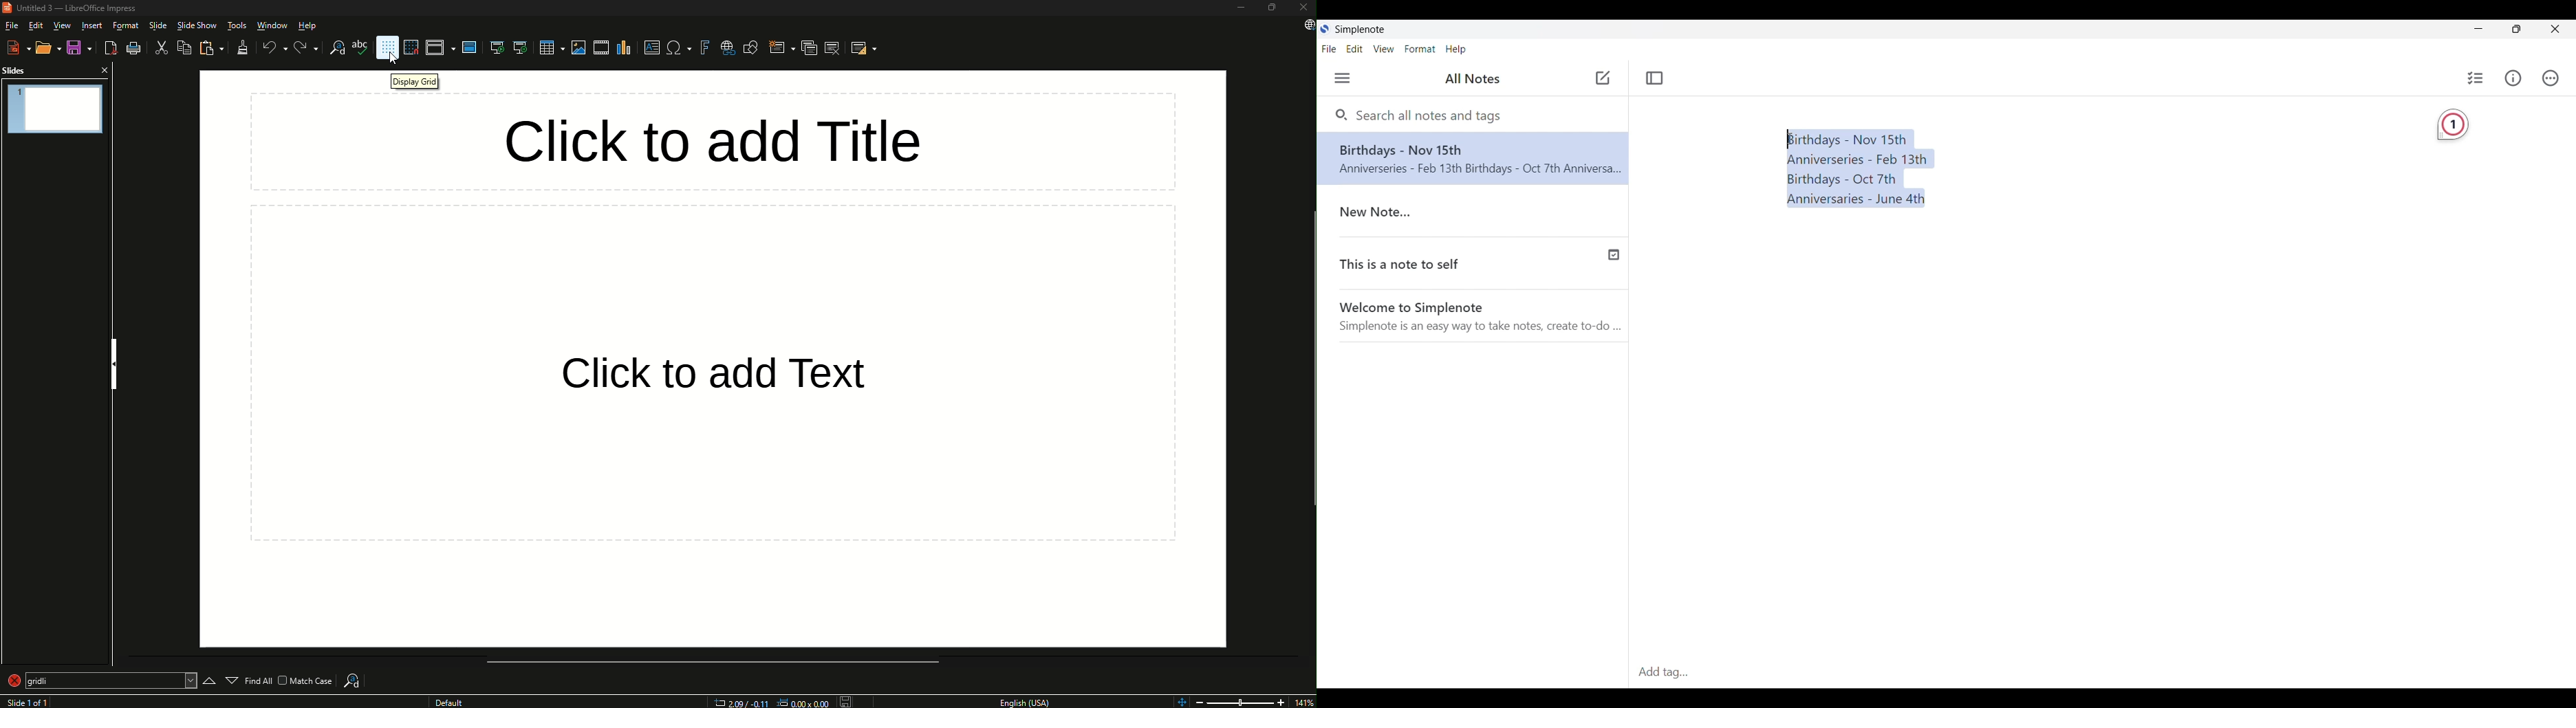 The width and height of the screenshot is (2576, 728). What do you see at coordinates (2513, 77) in the screenshot?
I see `Info` at bounding box center [2513, 77].